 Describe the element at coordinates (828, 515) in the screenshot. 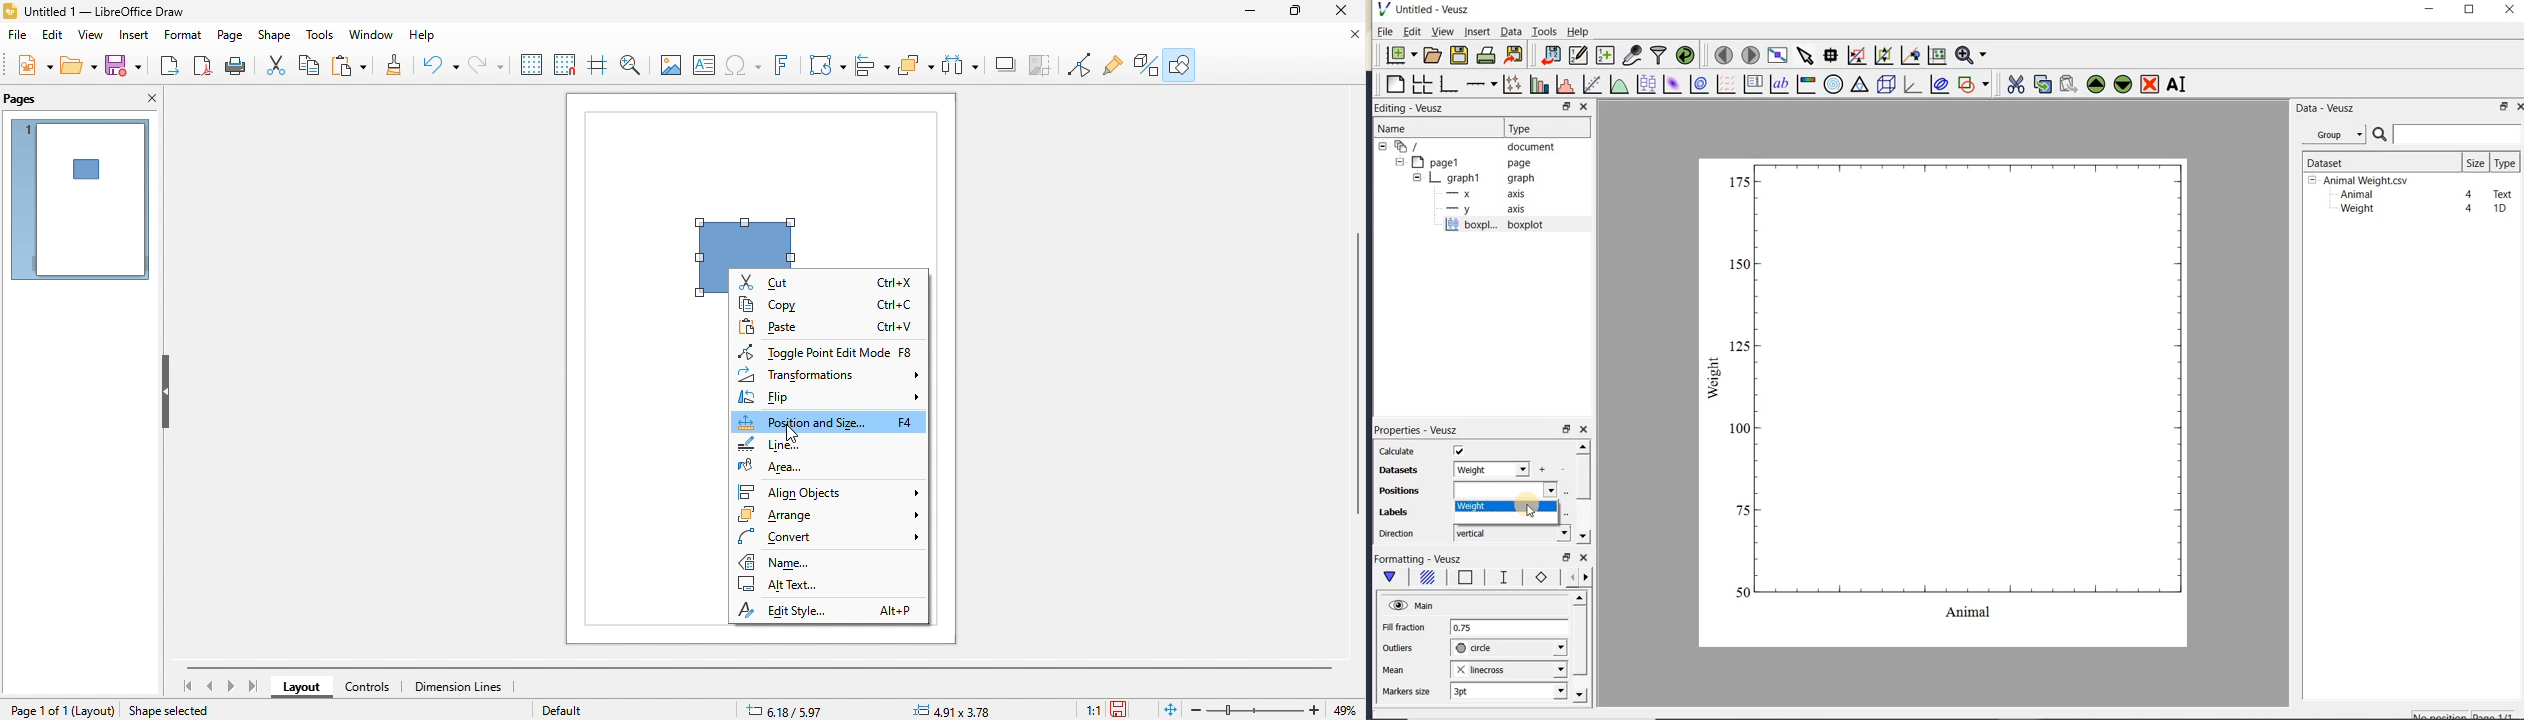

I see `arrange` at that location.